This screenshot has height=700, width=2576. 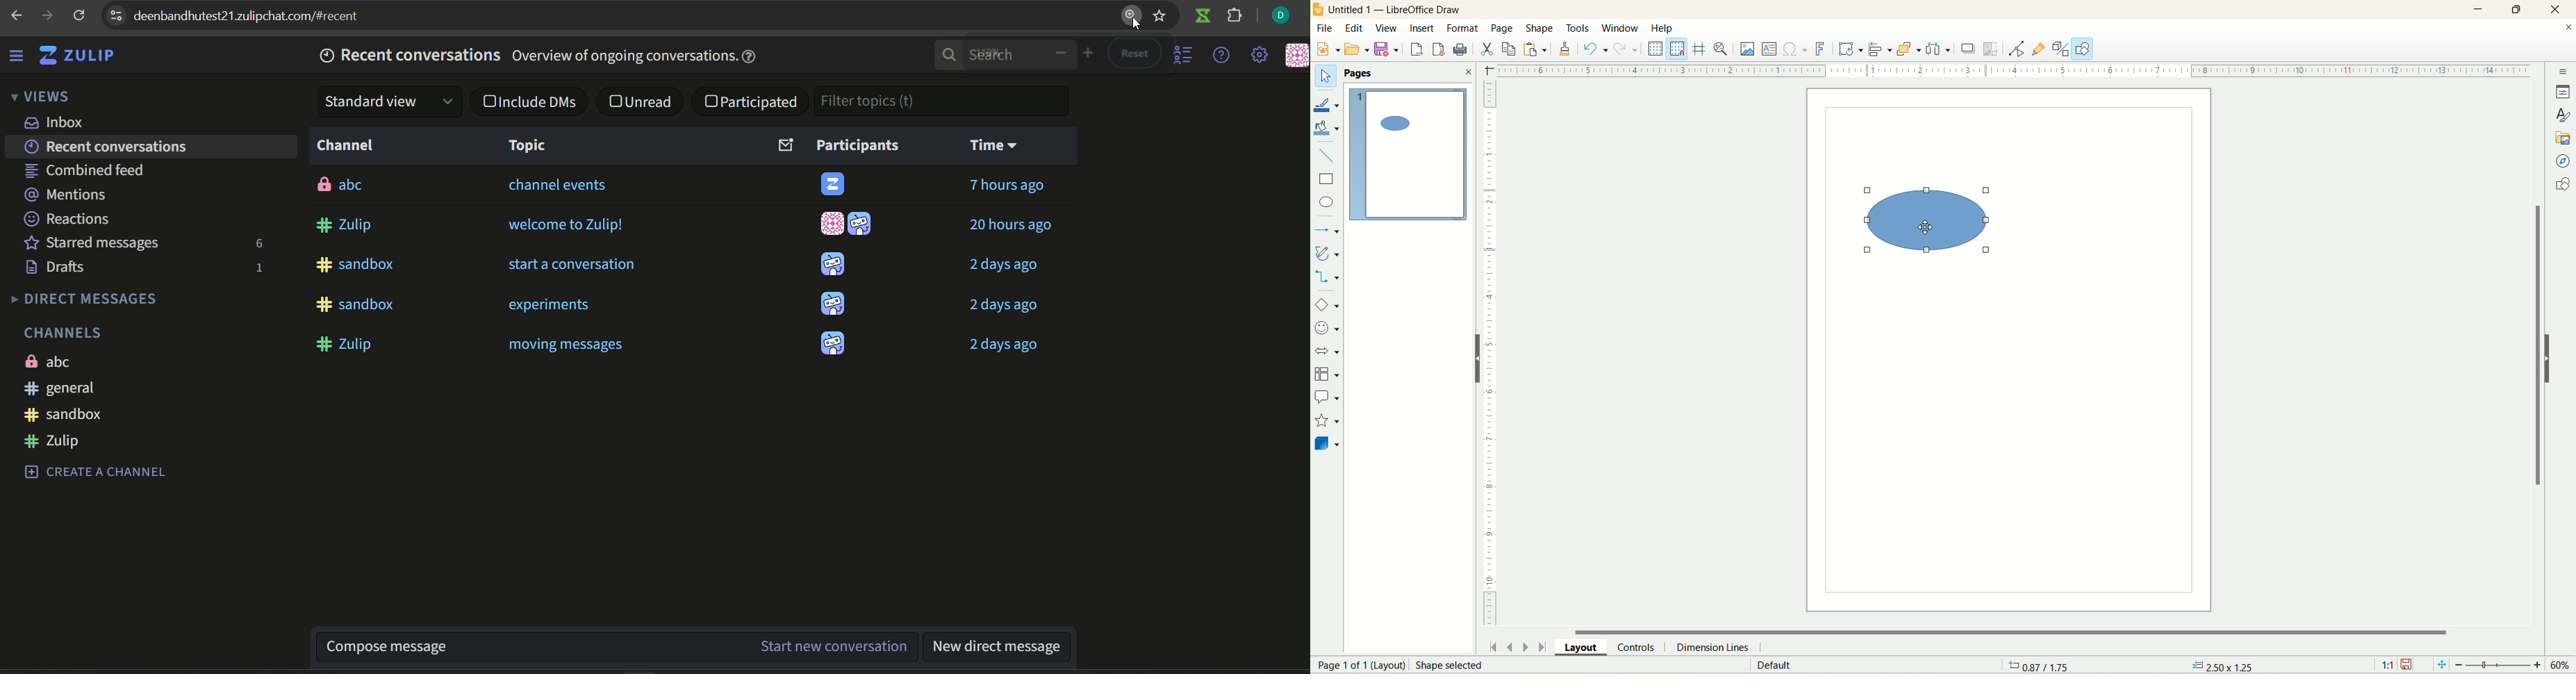 I want to click on edit, so click(x=1353, y=28).